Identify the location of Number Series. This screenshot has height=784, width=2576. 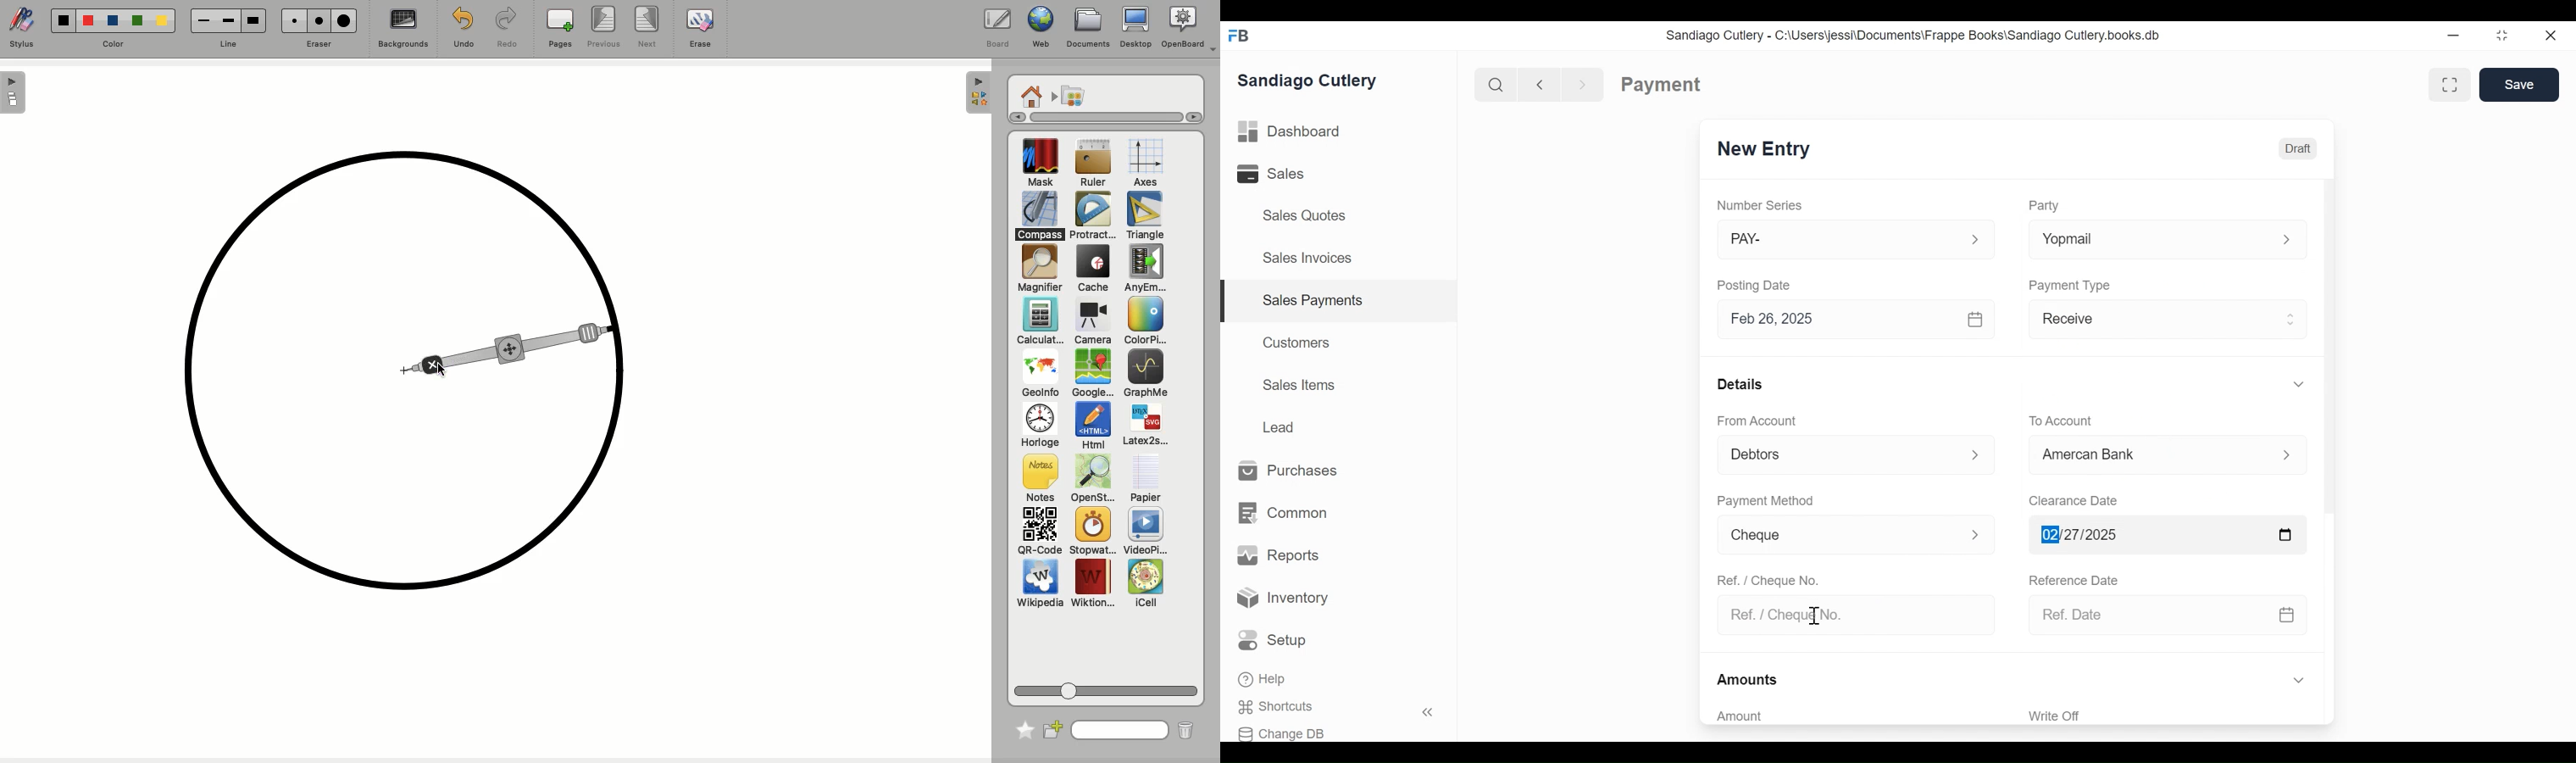
(1761, 206).